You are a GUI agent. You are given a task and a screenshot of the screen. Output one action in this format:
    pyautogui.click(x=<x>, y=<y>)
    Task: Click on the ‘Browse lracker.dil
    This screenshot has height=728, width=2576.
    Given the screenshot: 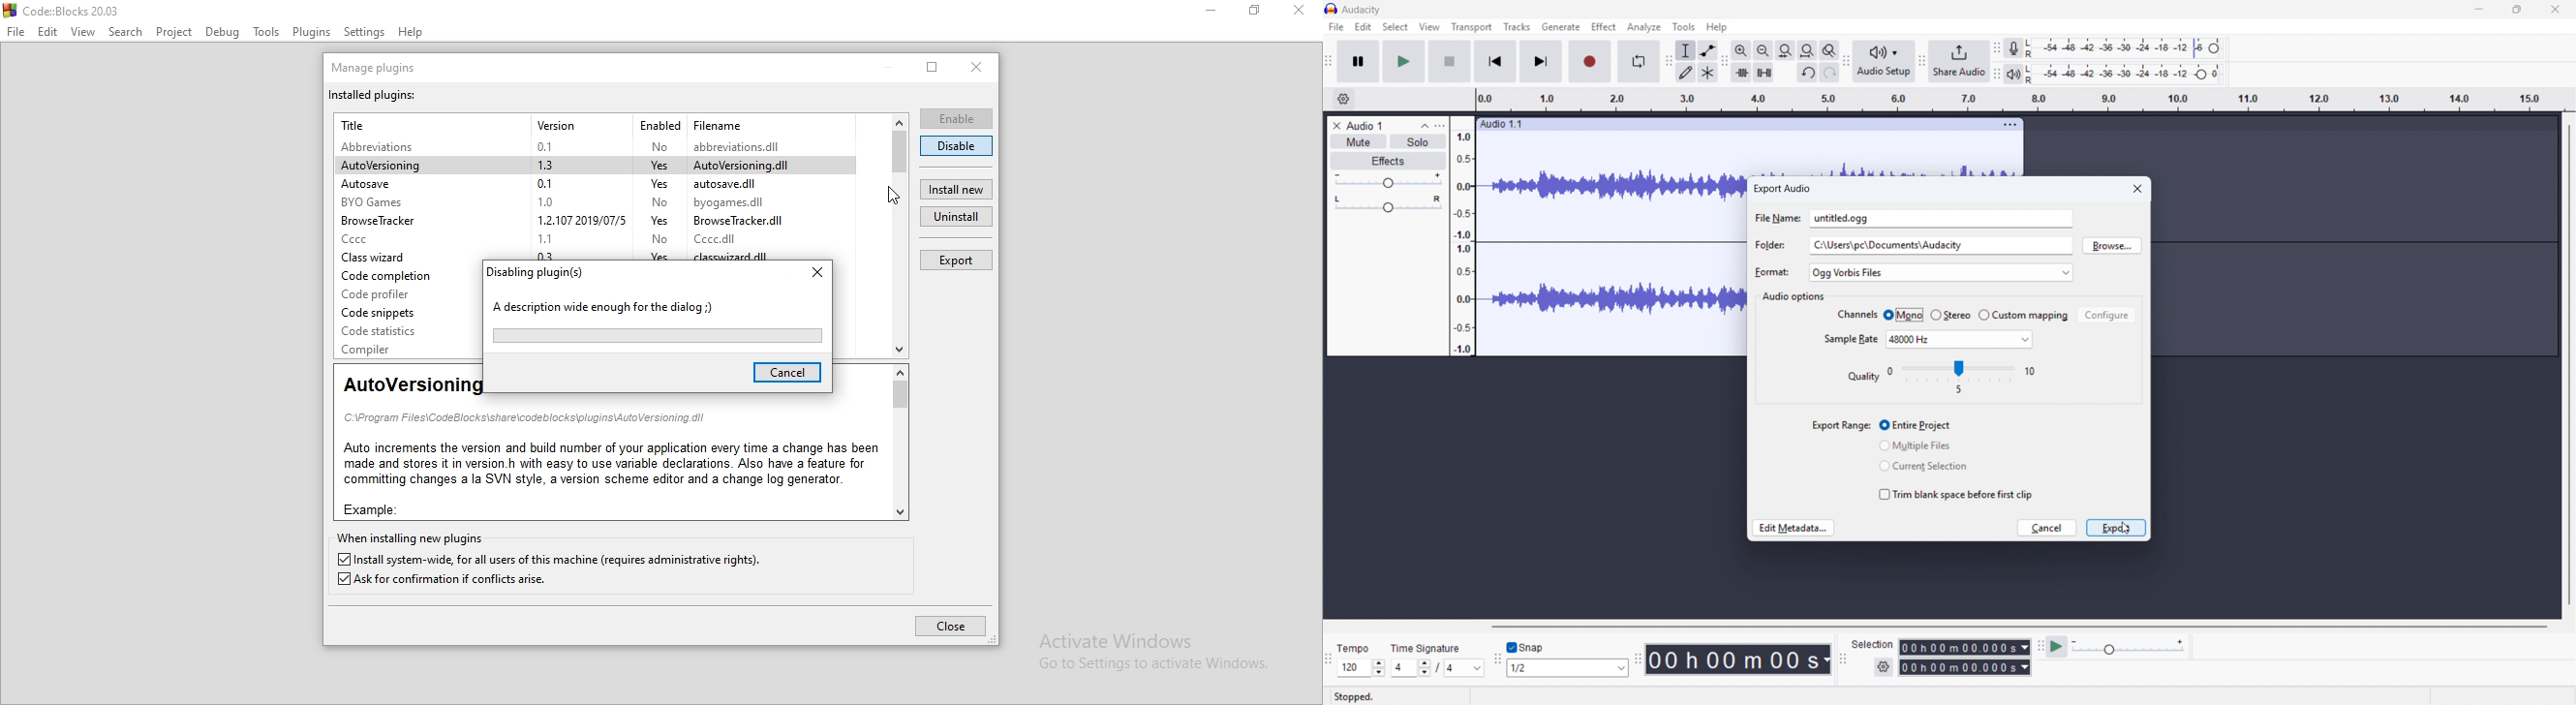 What is the action you would take?
    pyautogui.click(x=742, y=220)
    